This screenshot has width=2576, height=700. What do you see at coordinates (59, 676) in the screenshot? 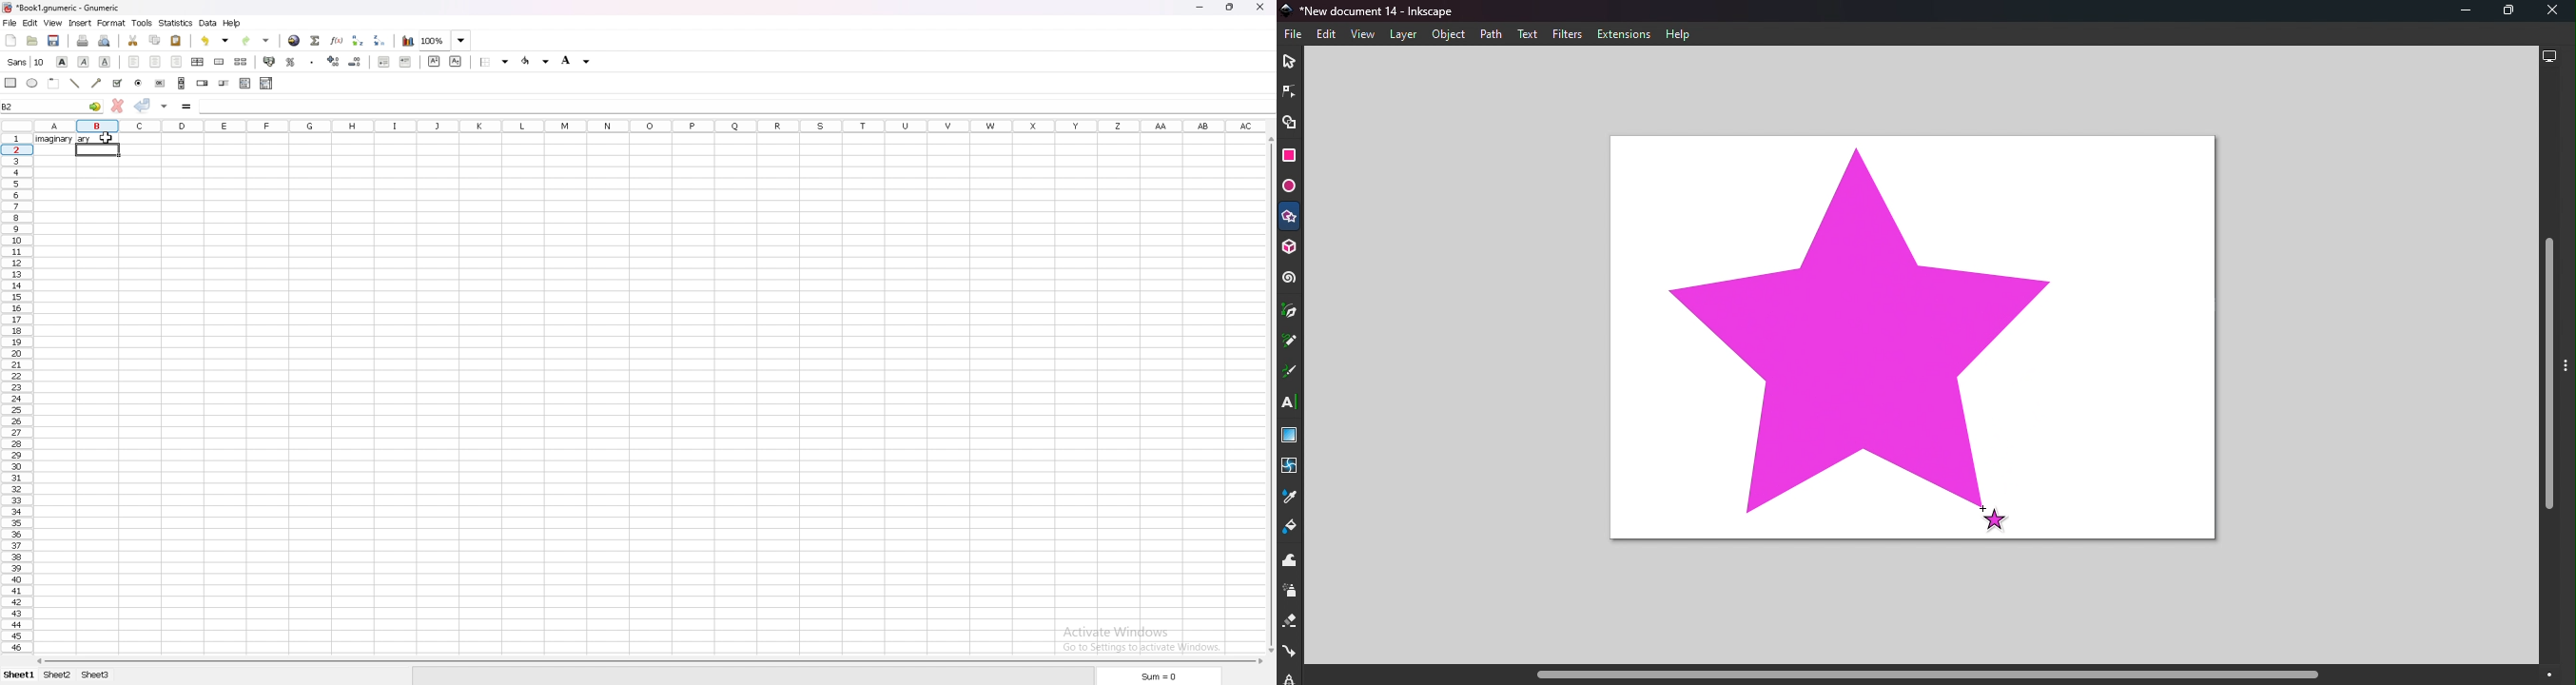
I see `sheet 2` at bounding box center [59, 676].